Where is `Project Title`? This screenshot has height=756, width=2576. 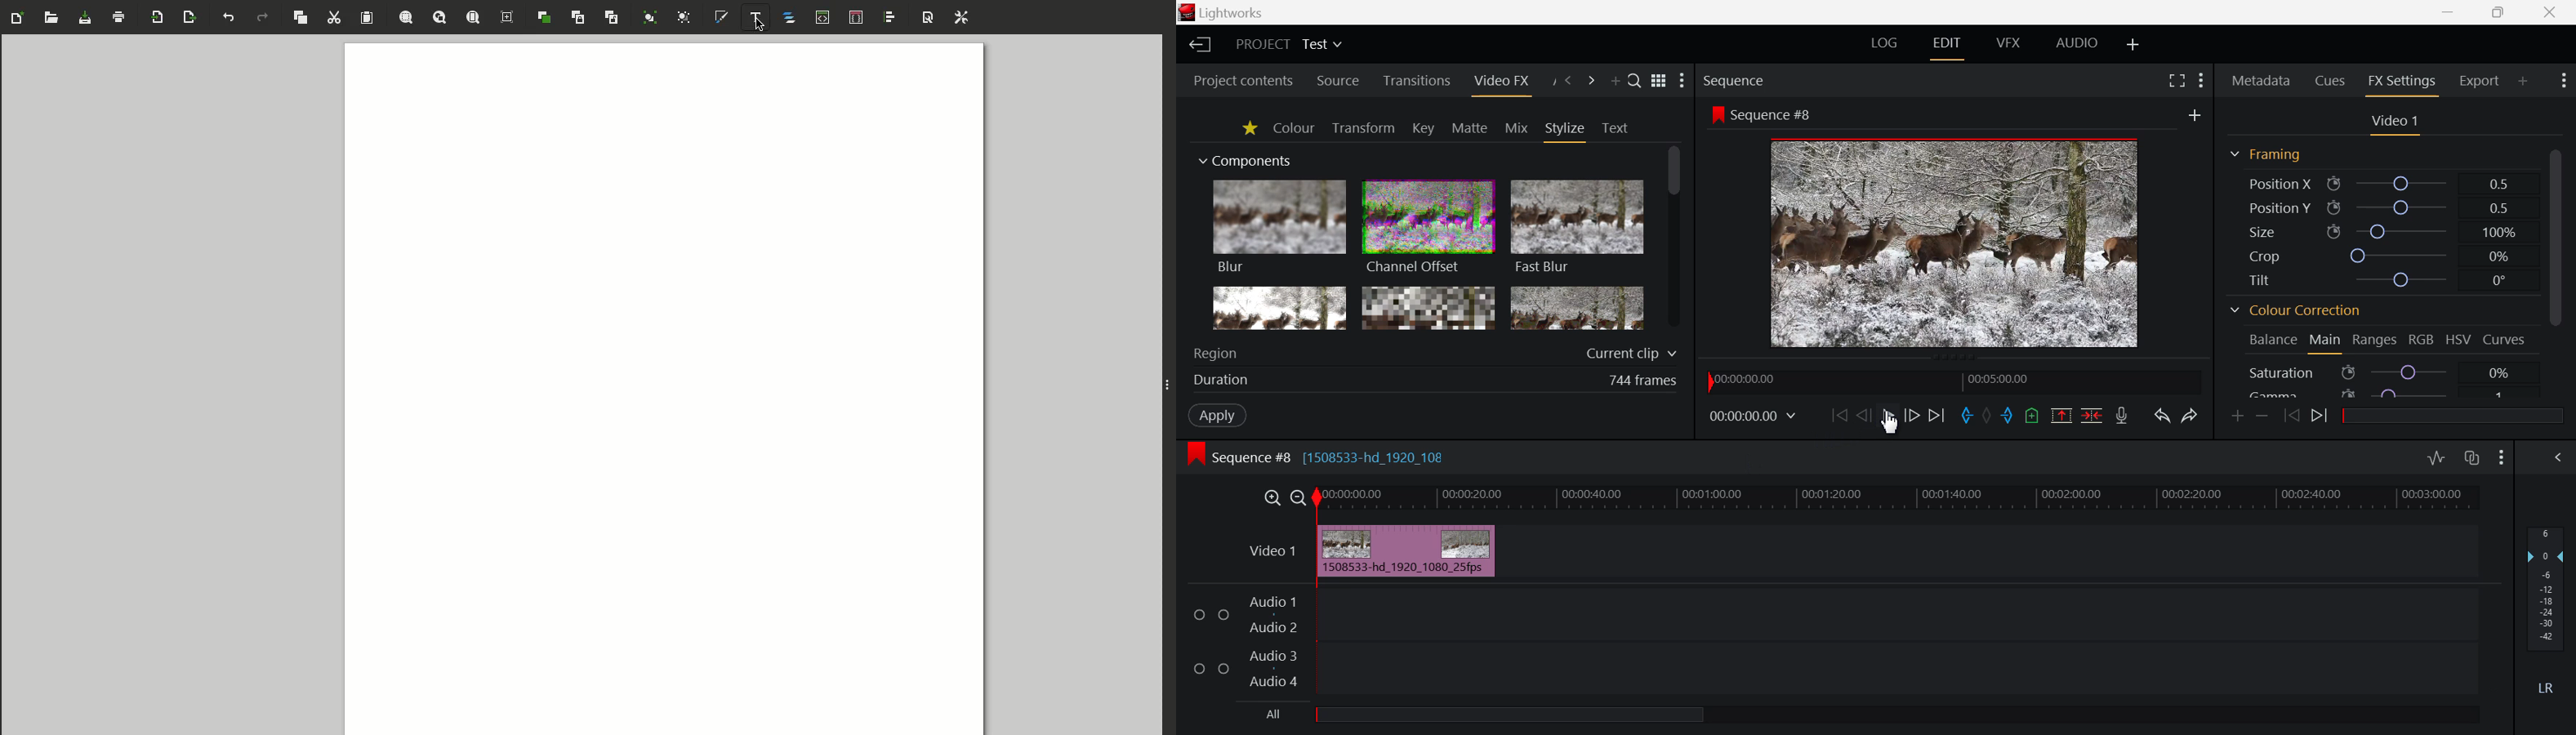
Project Title is located at coordinates (1291, 44).